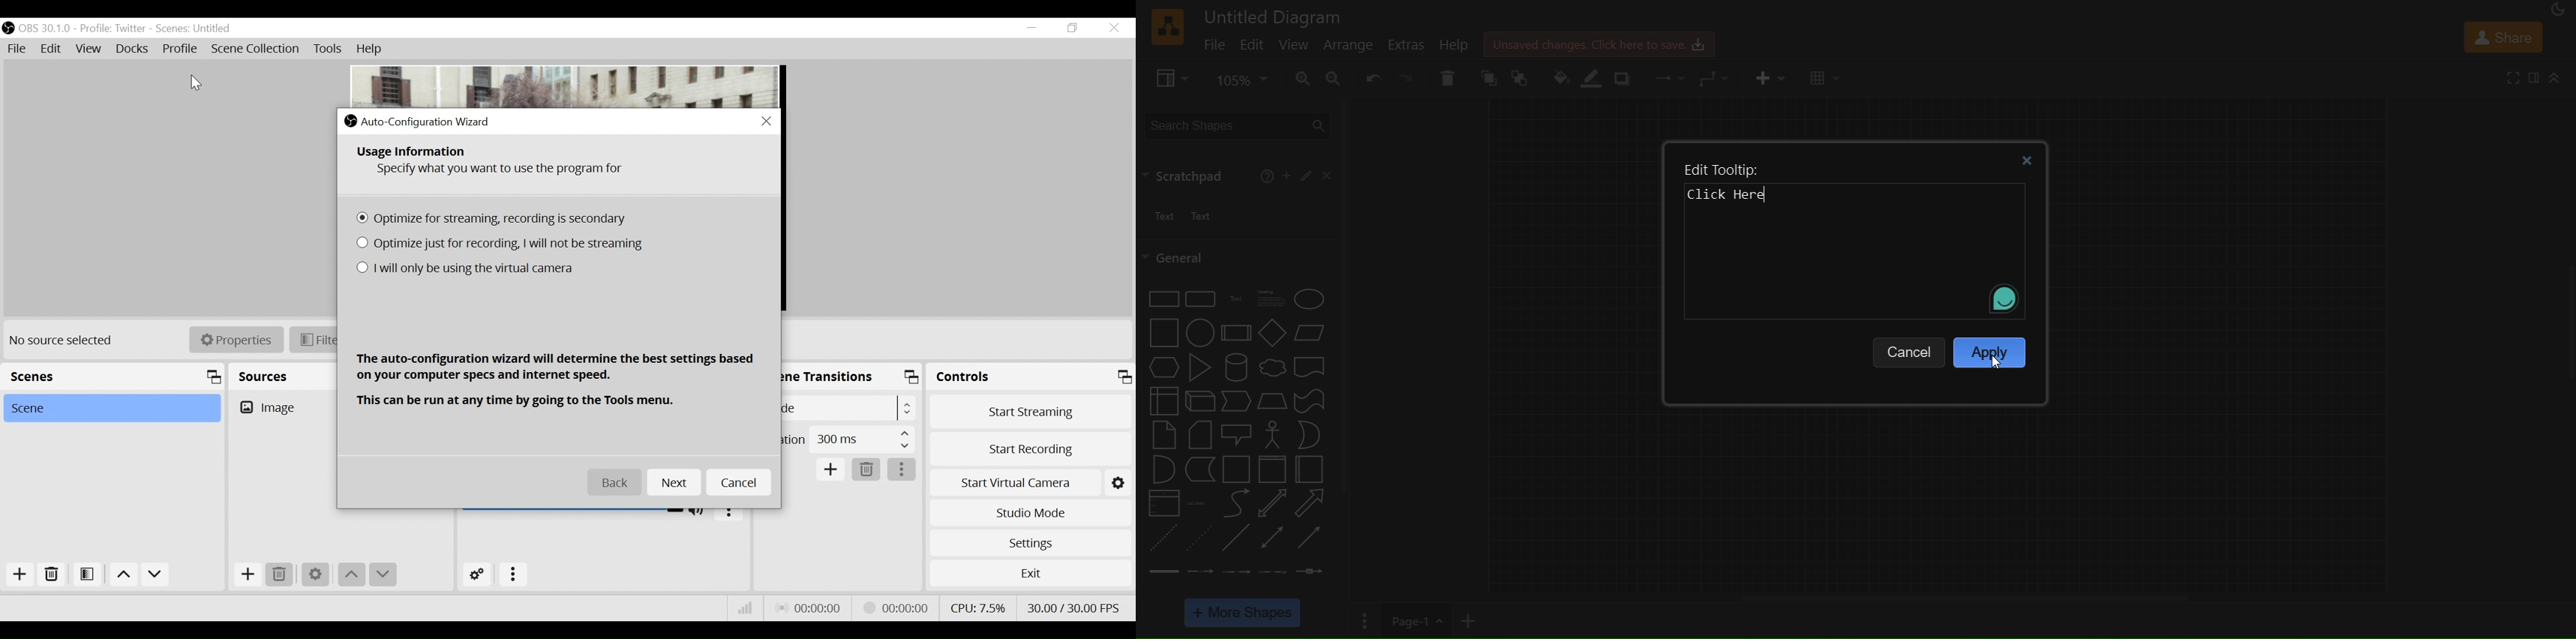 The height and width of the screenshot is (644, 2576). Describe the element at coordinates (1071, 28) in the screenshot. I see `Restore` at that location.